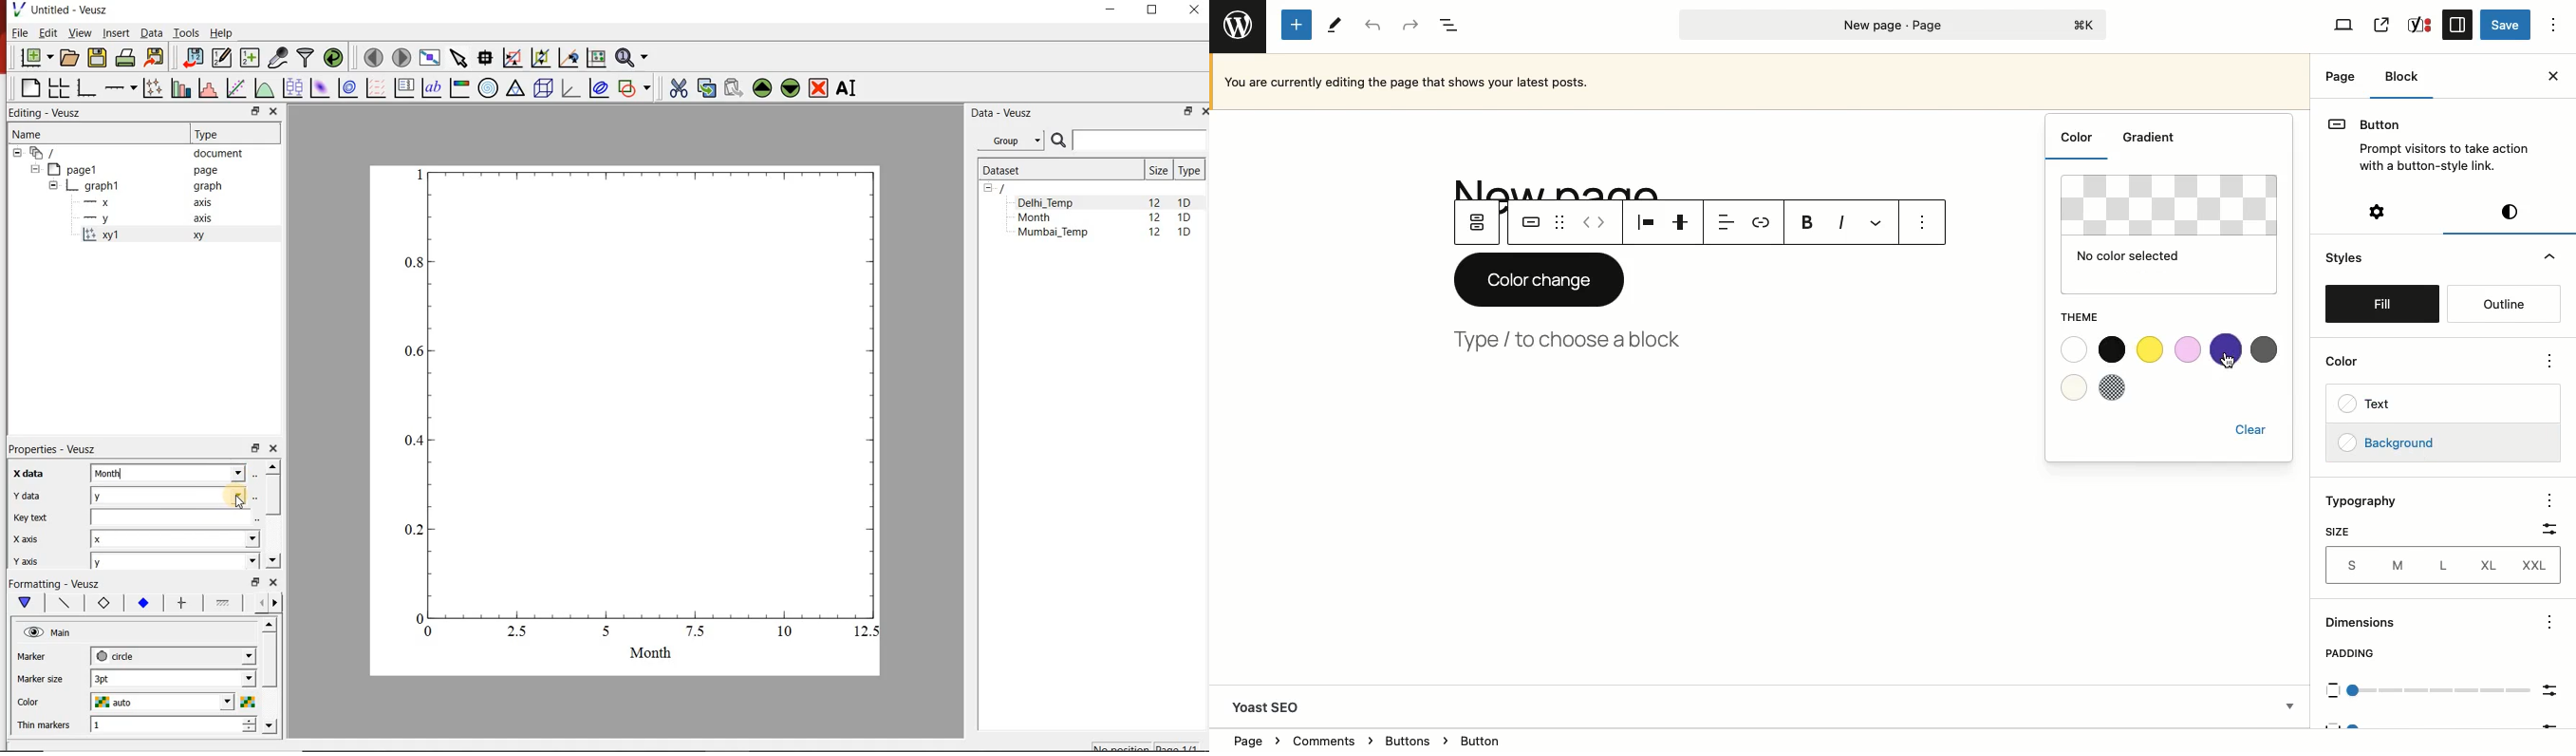 The image size is (2576, 756). I want to click on plot bar charts, so click(179, 89).